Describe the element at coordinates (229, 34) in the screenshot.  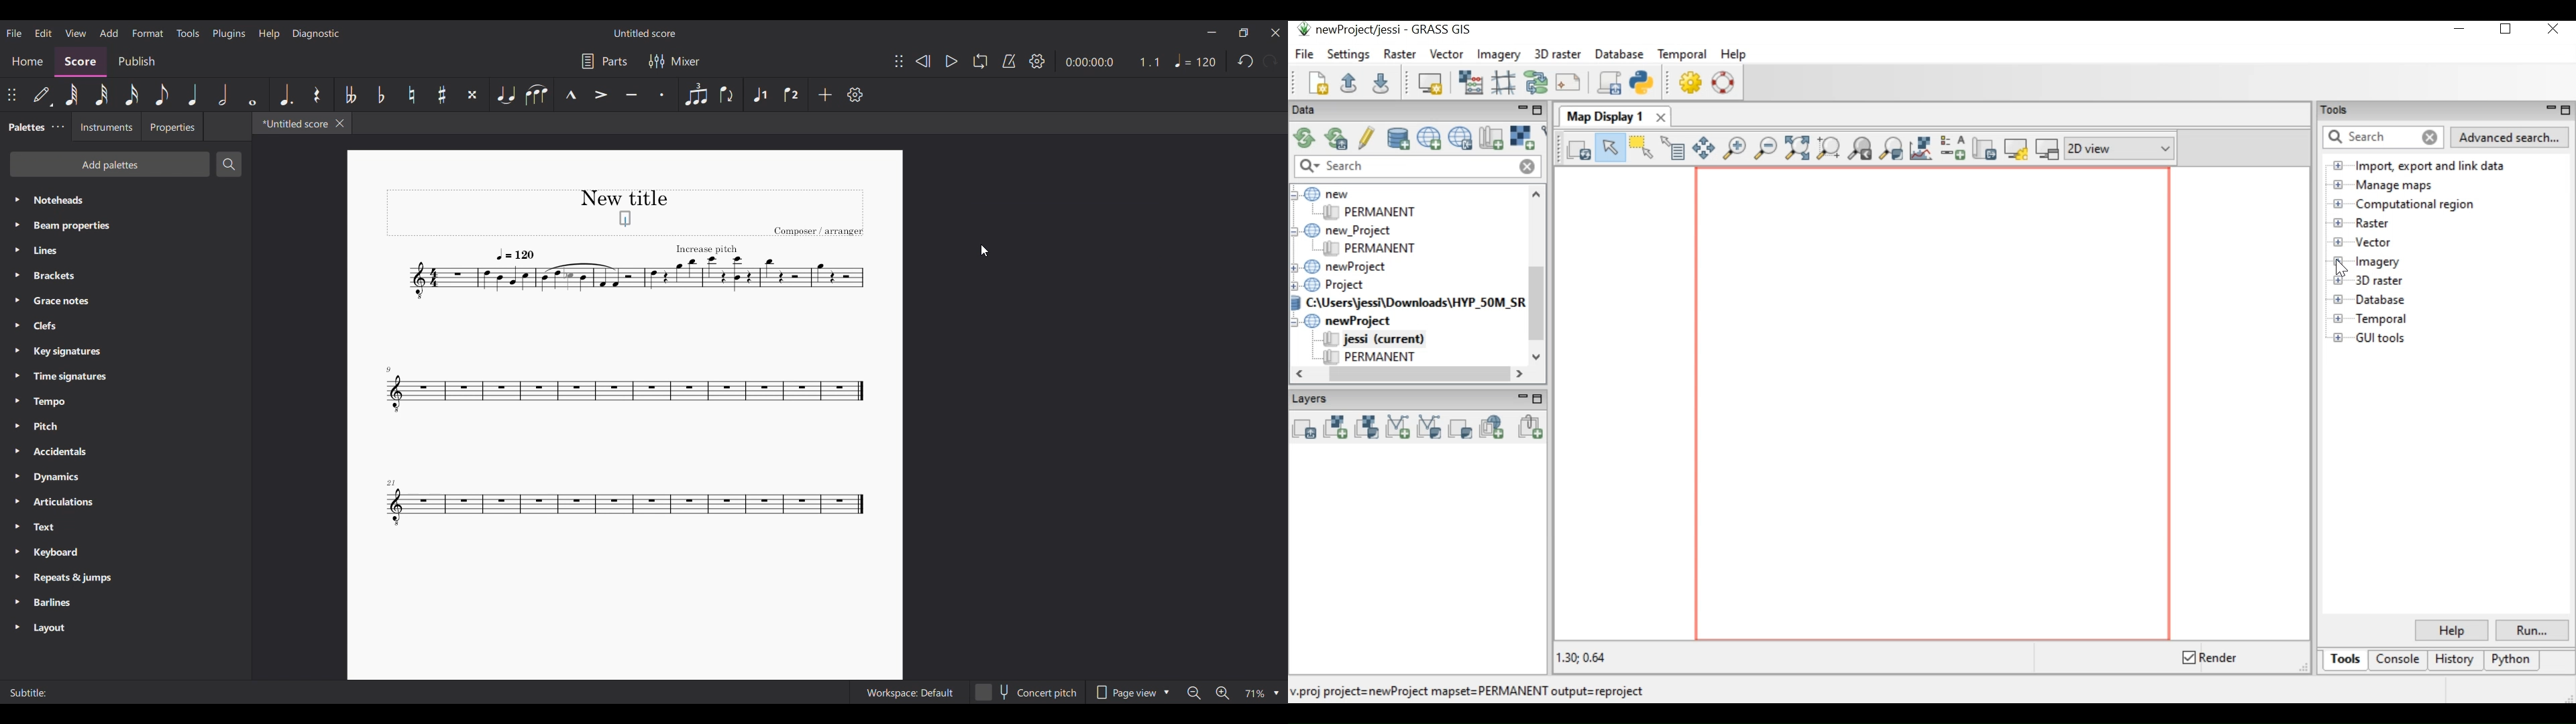
I see `Plugins menu` at that location.